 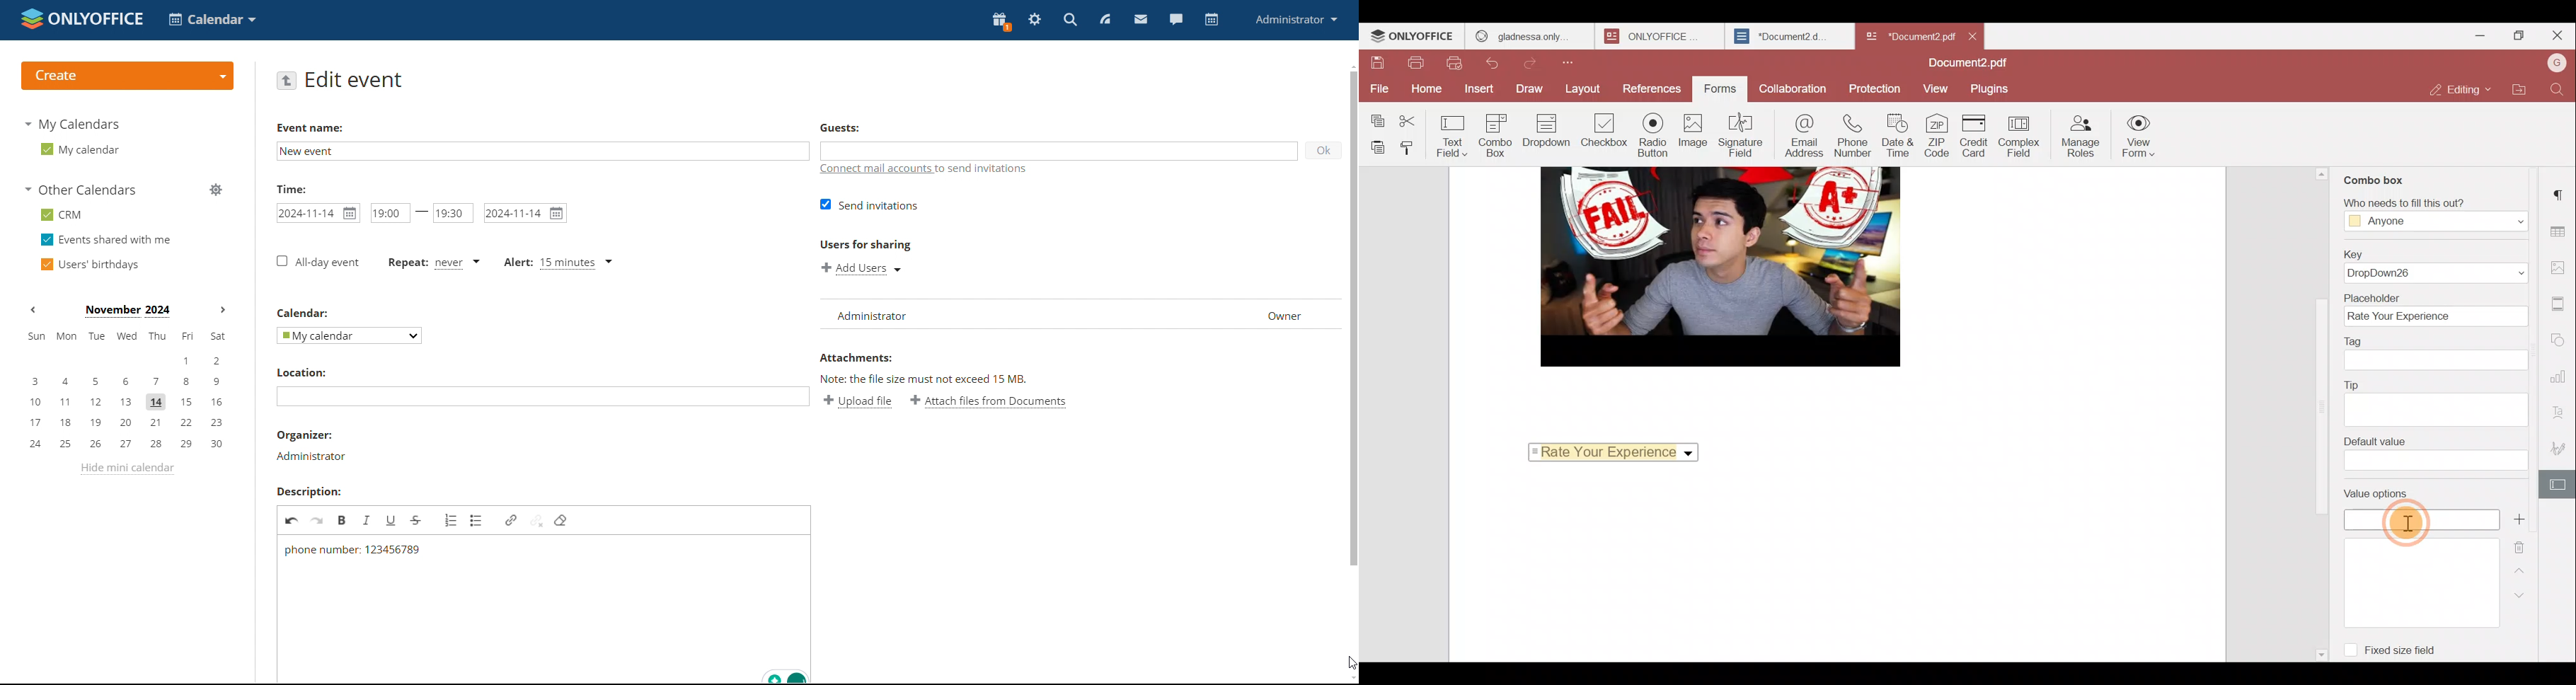 I want to click on Combo box, so click(x=1500, y=135).